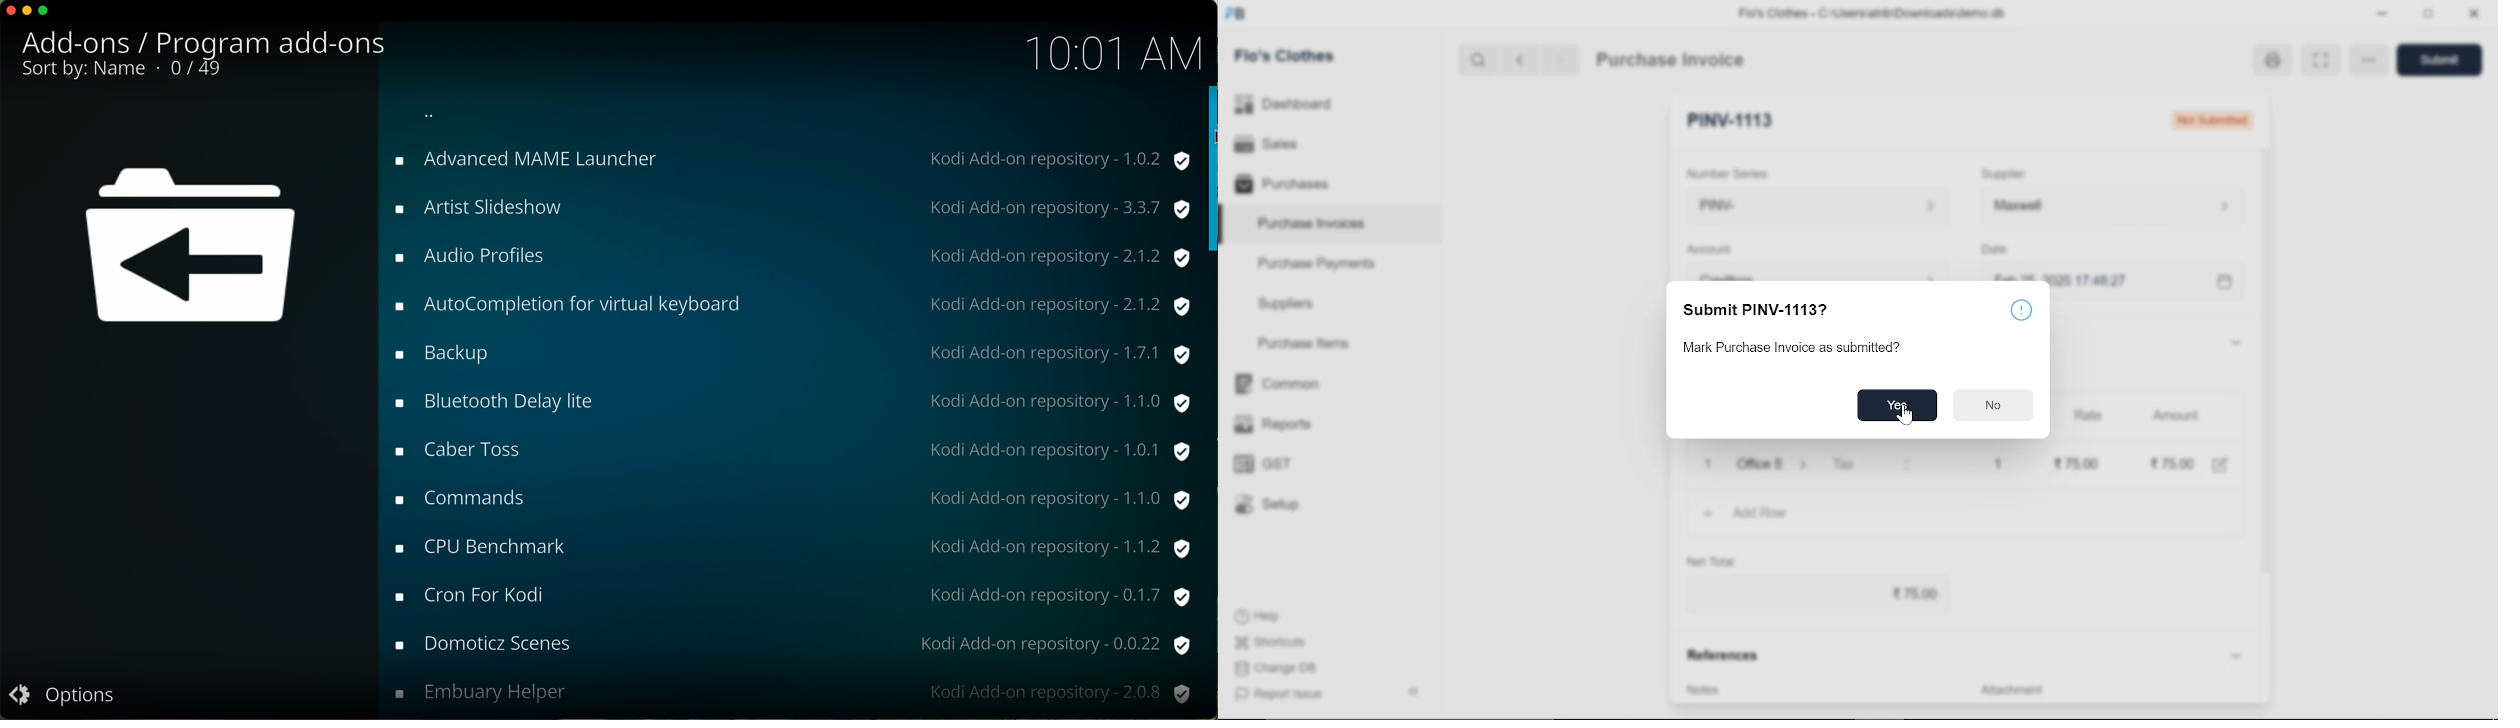 The image size is (2520, 728). I want to click on CPU brenchmark, so click(785, 549).